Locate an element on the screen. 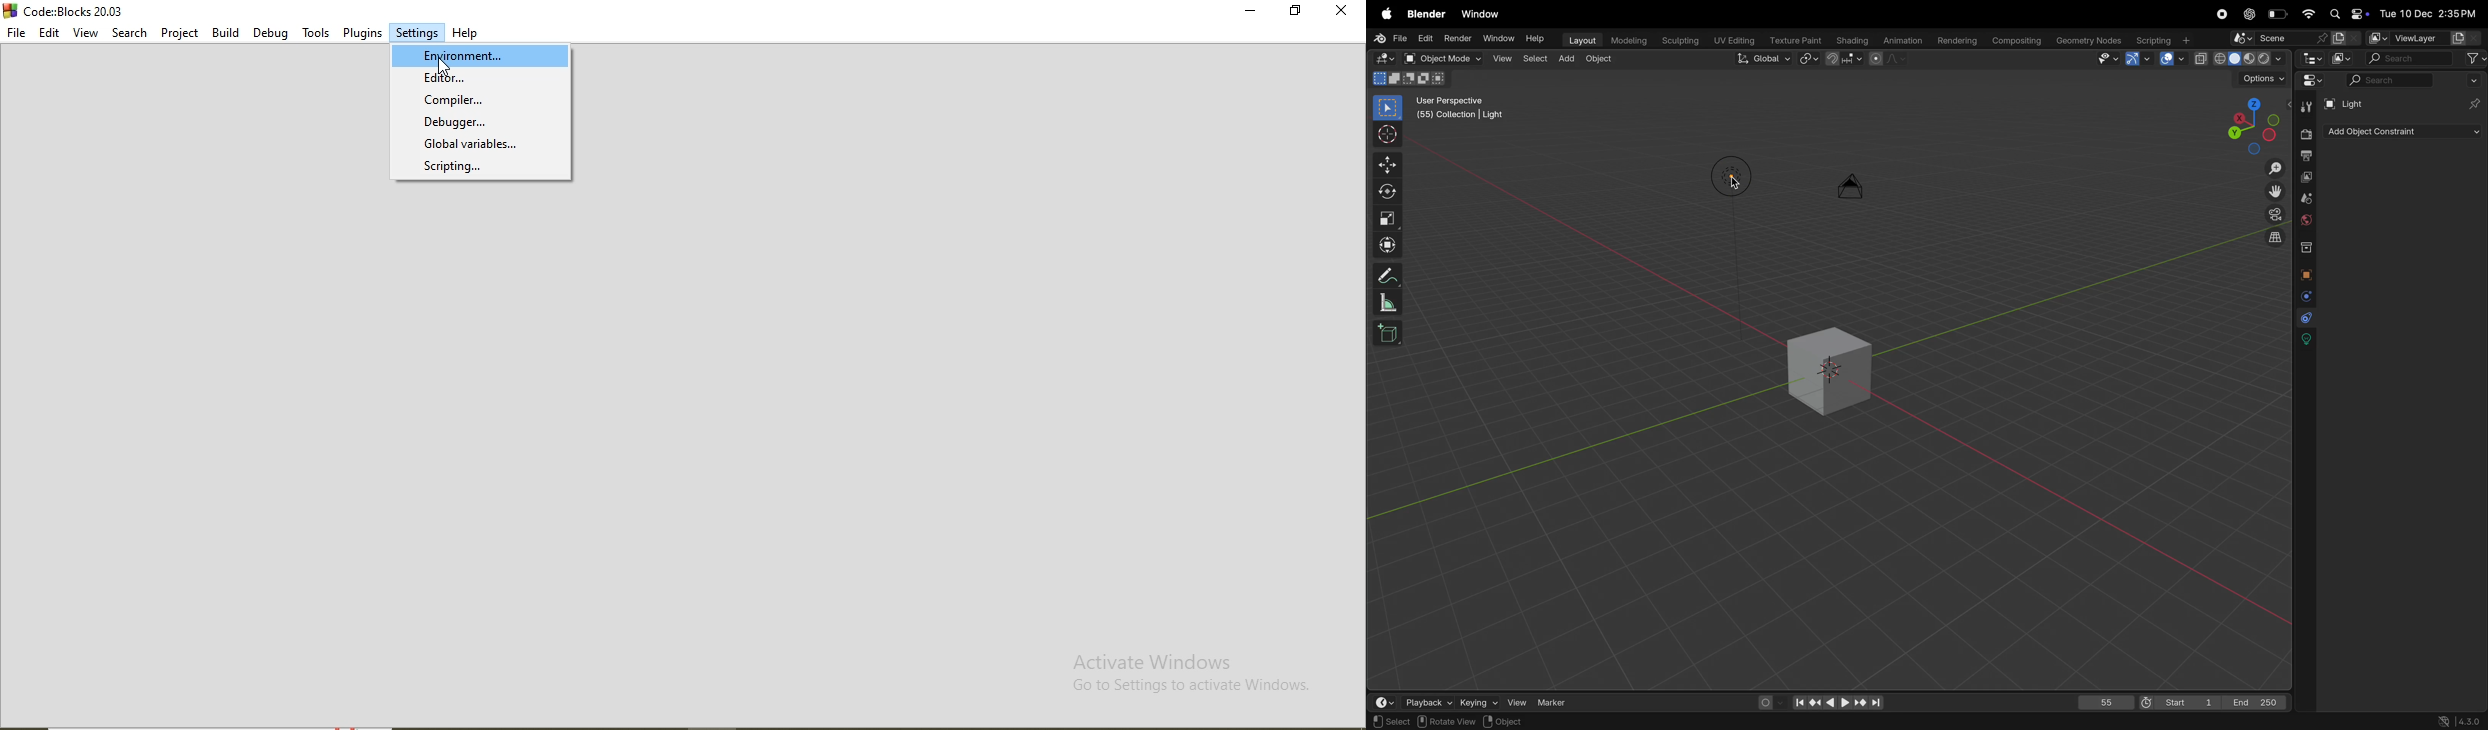  select is located at coordinates (1536, 60).